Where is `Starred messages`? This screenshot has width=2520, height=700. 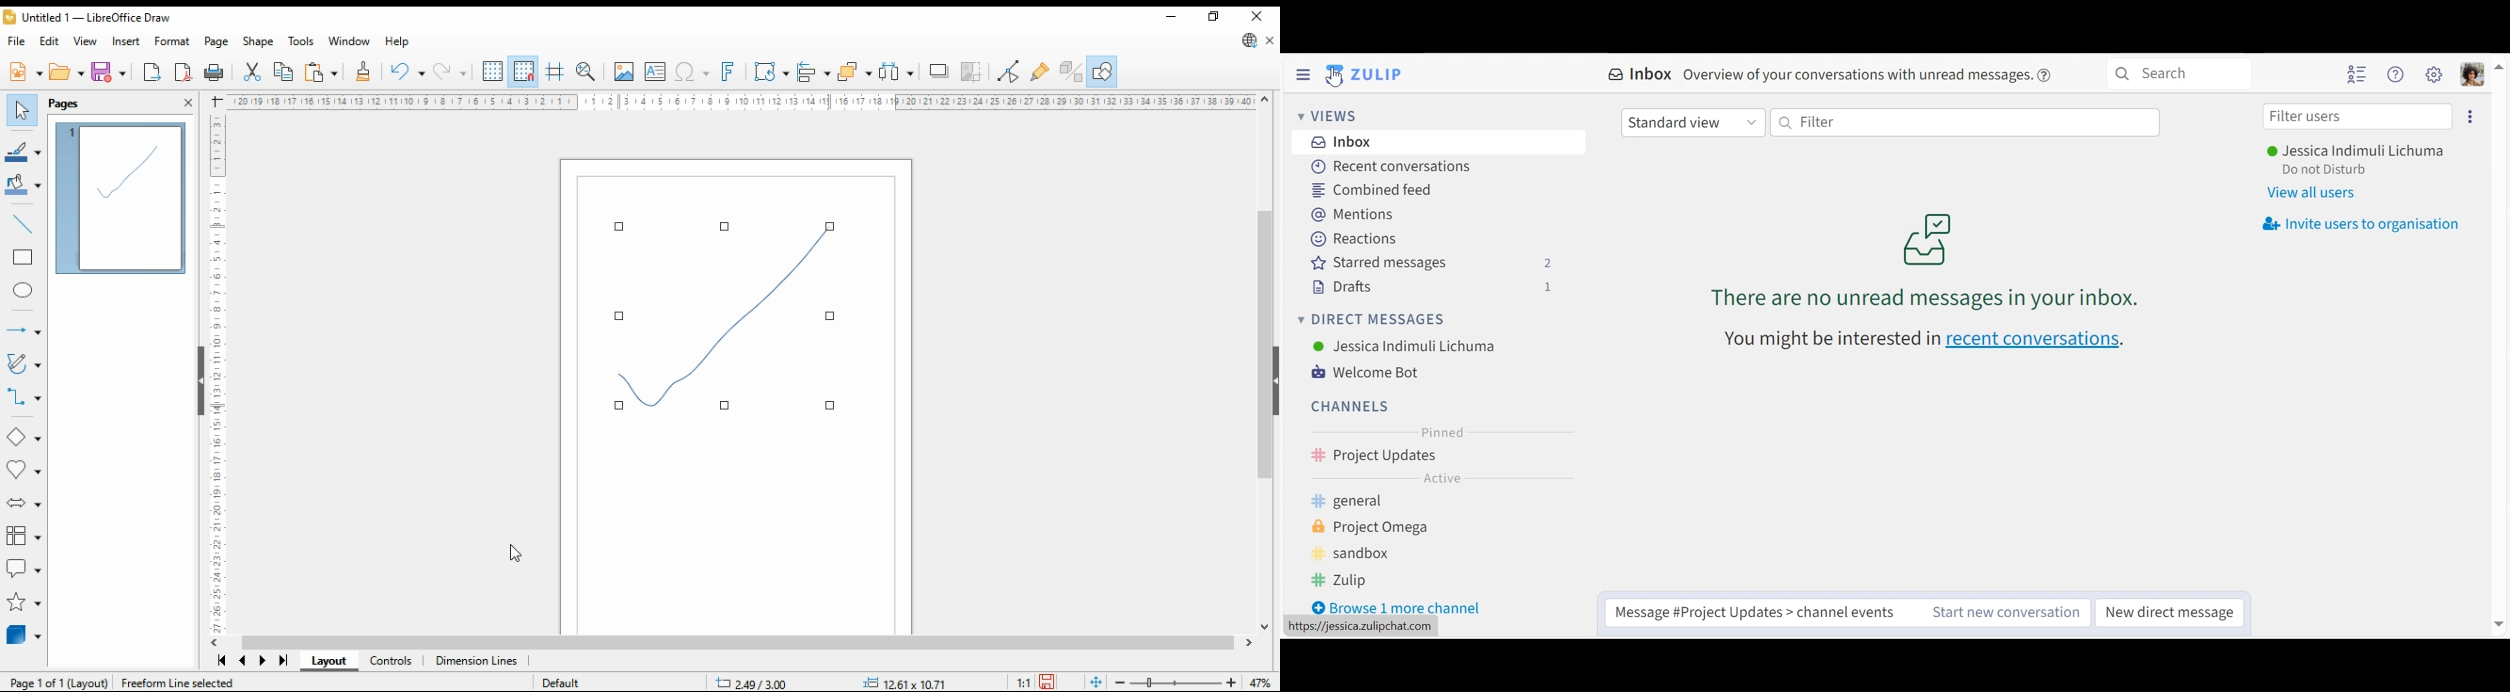 Starred messages is located at coordinates (1437, 263).